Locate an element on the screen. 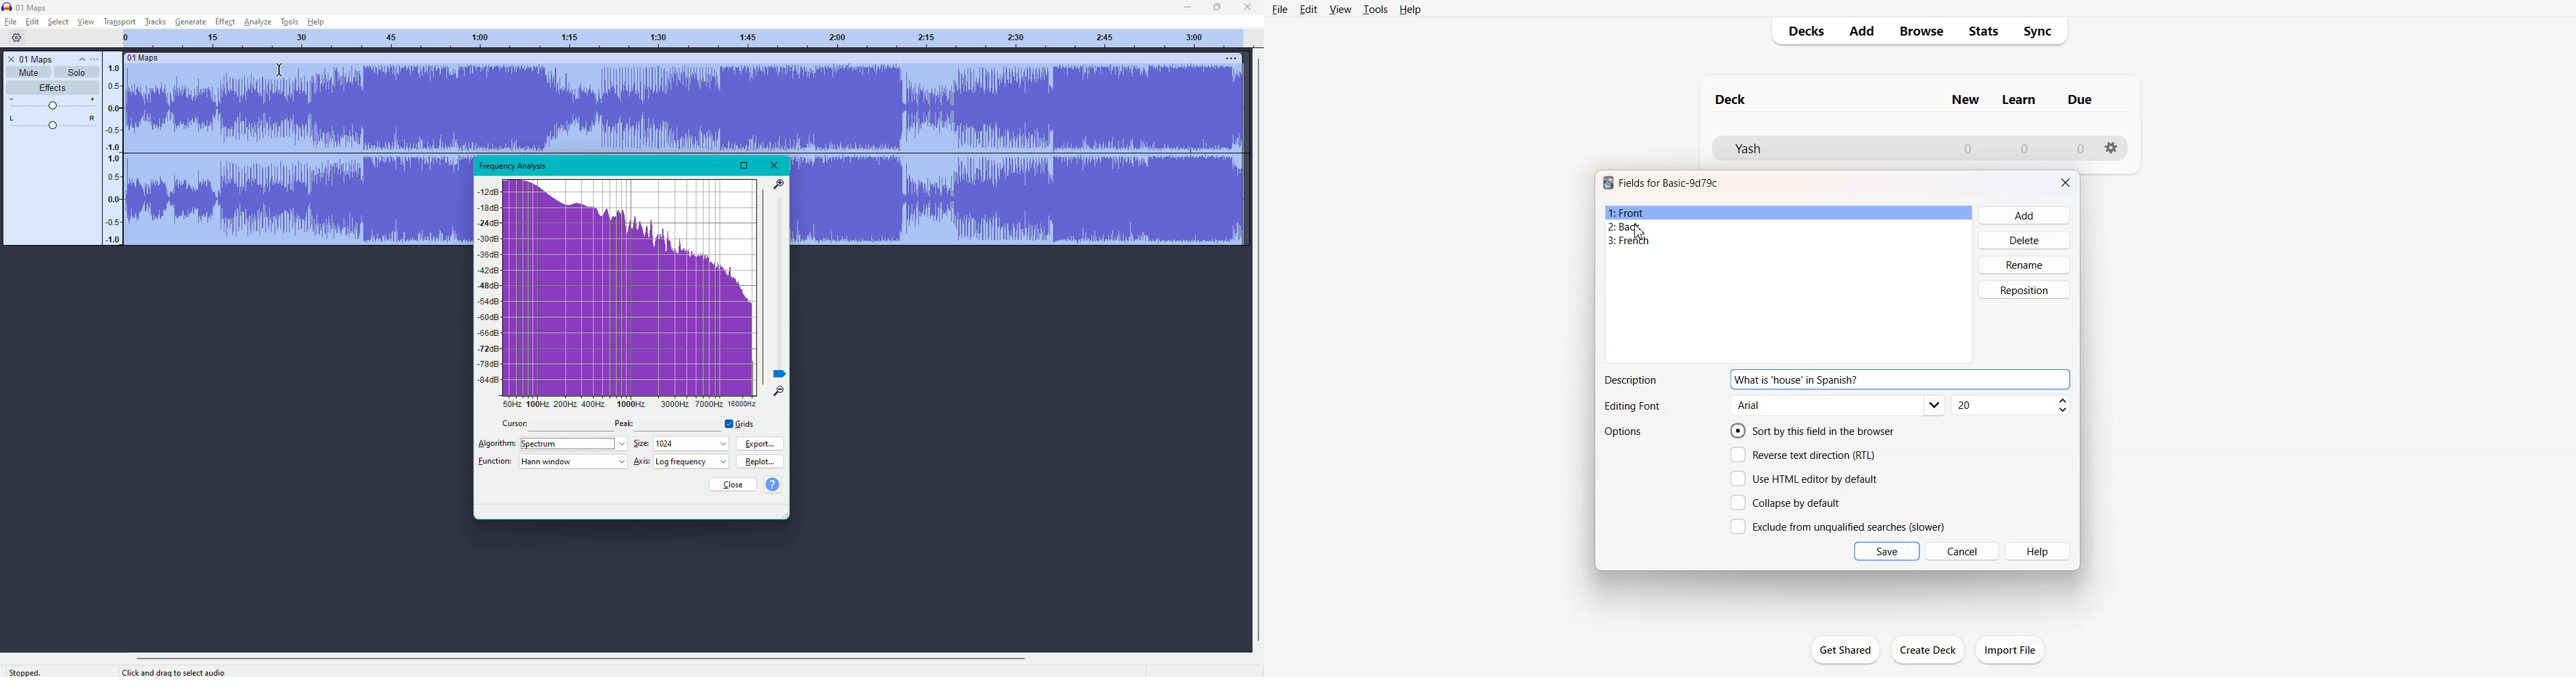 The image size is (2576, 700). Help is located at coordinates (1411, 10).